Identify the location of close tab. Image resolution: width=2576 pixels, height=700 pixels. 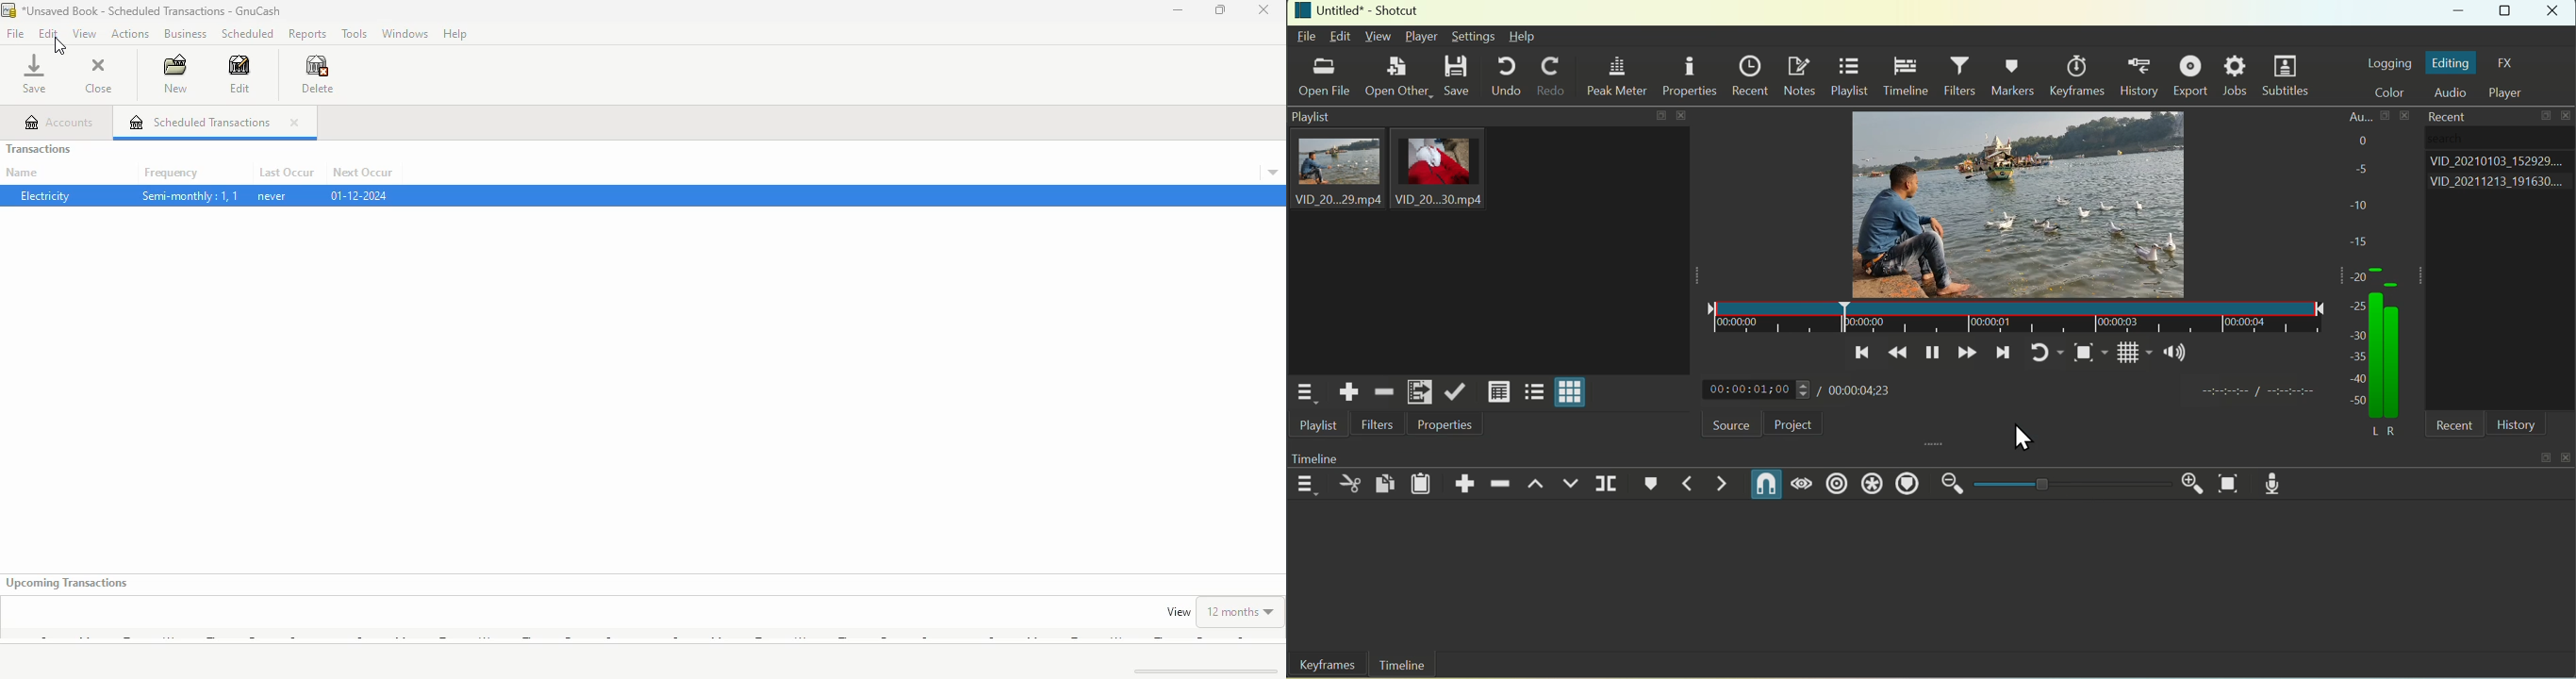
(293, 123).